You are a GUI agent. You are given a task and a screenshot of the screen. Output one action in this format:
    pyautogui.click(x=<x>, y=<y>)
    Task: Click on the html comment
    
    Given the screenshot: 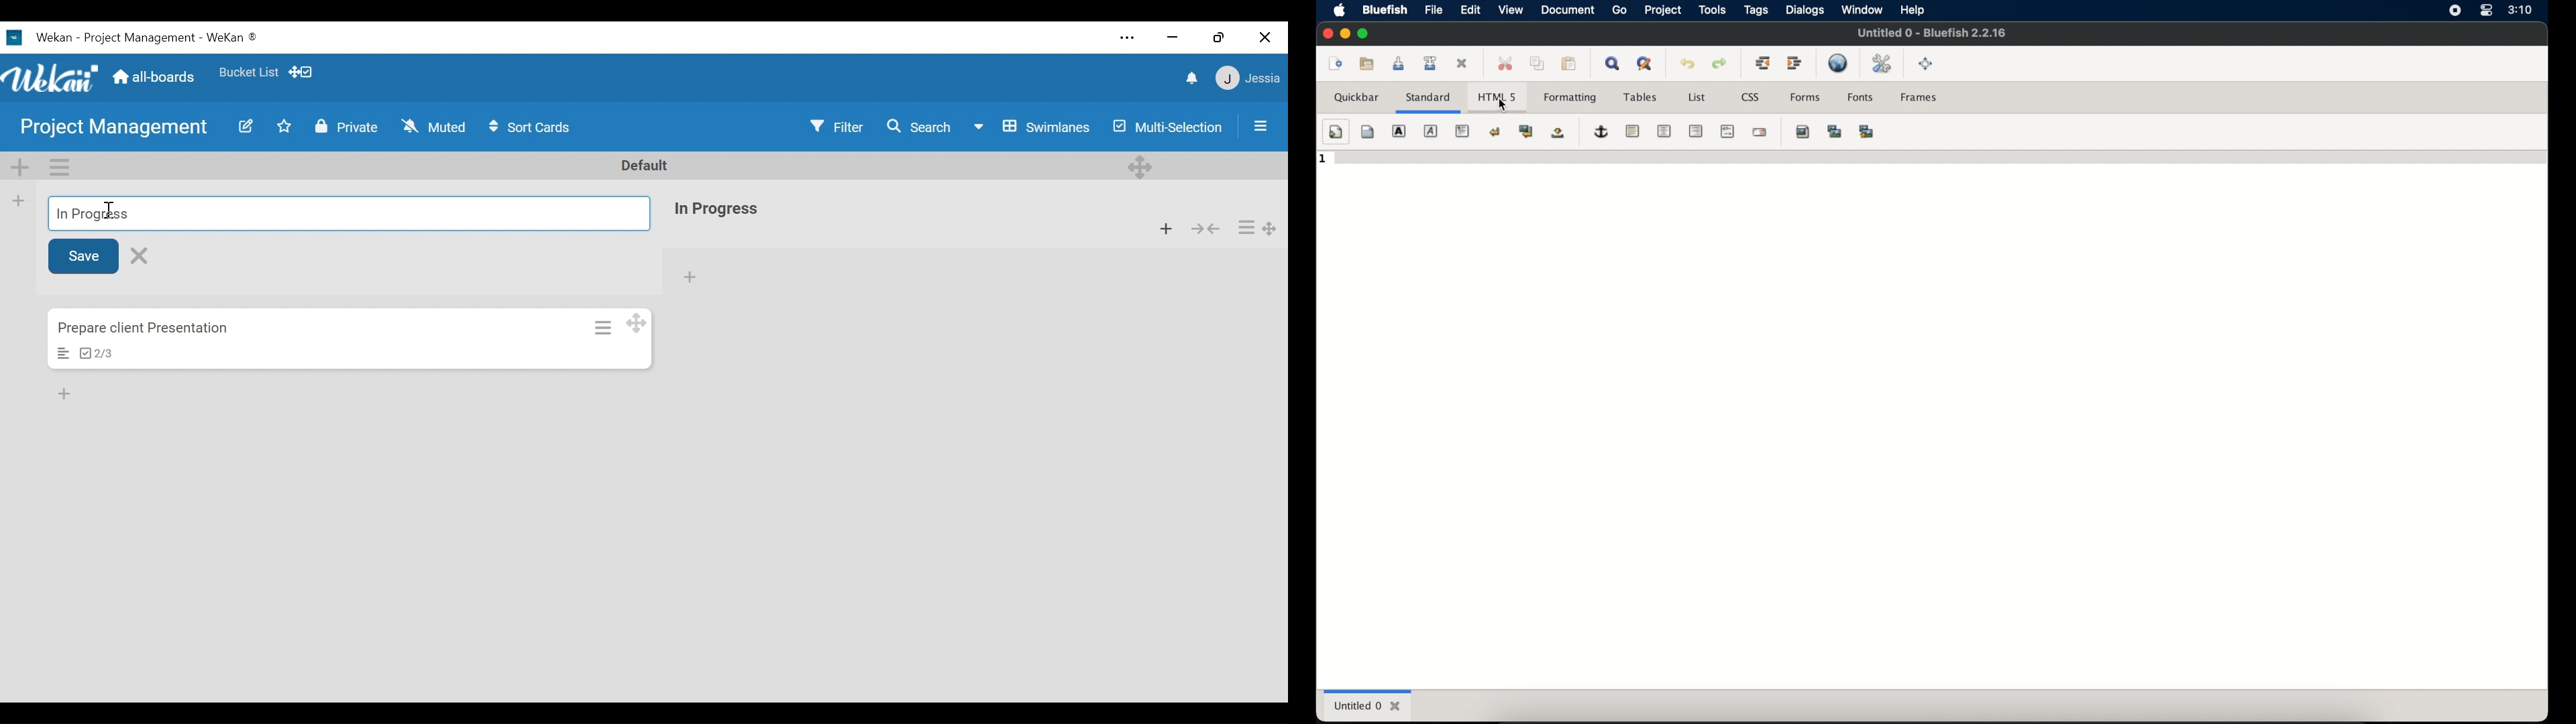 What is the action you would take?
    pyautogui.click(x=1727, y=131)
    